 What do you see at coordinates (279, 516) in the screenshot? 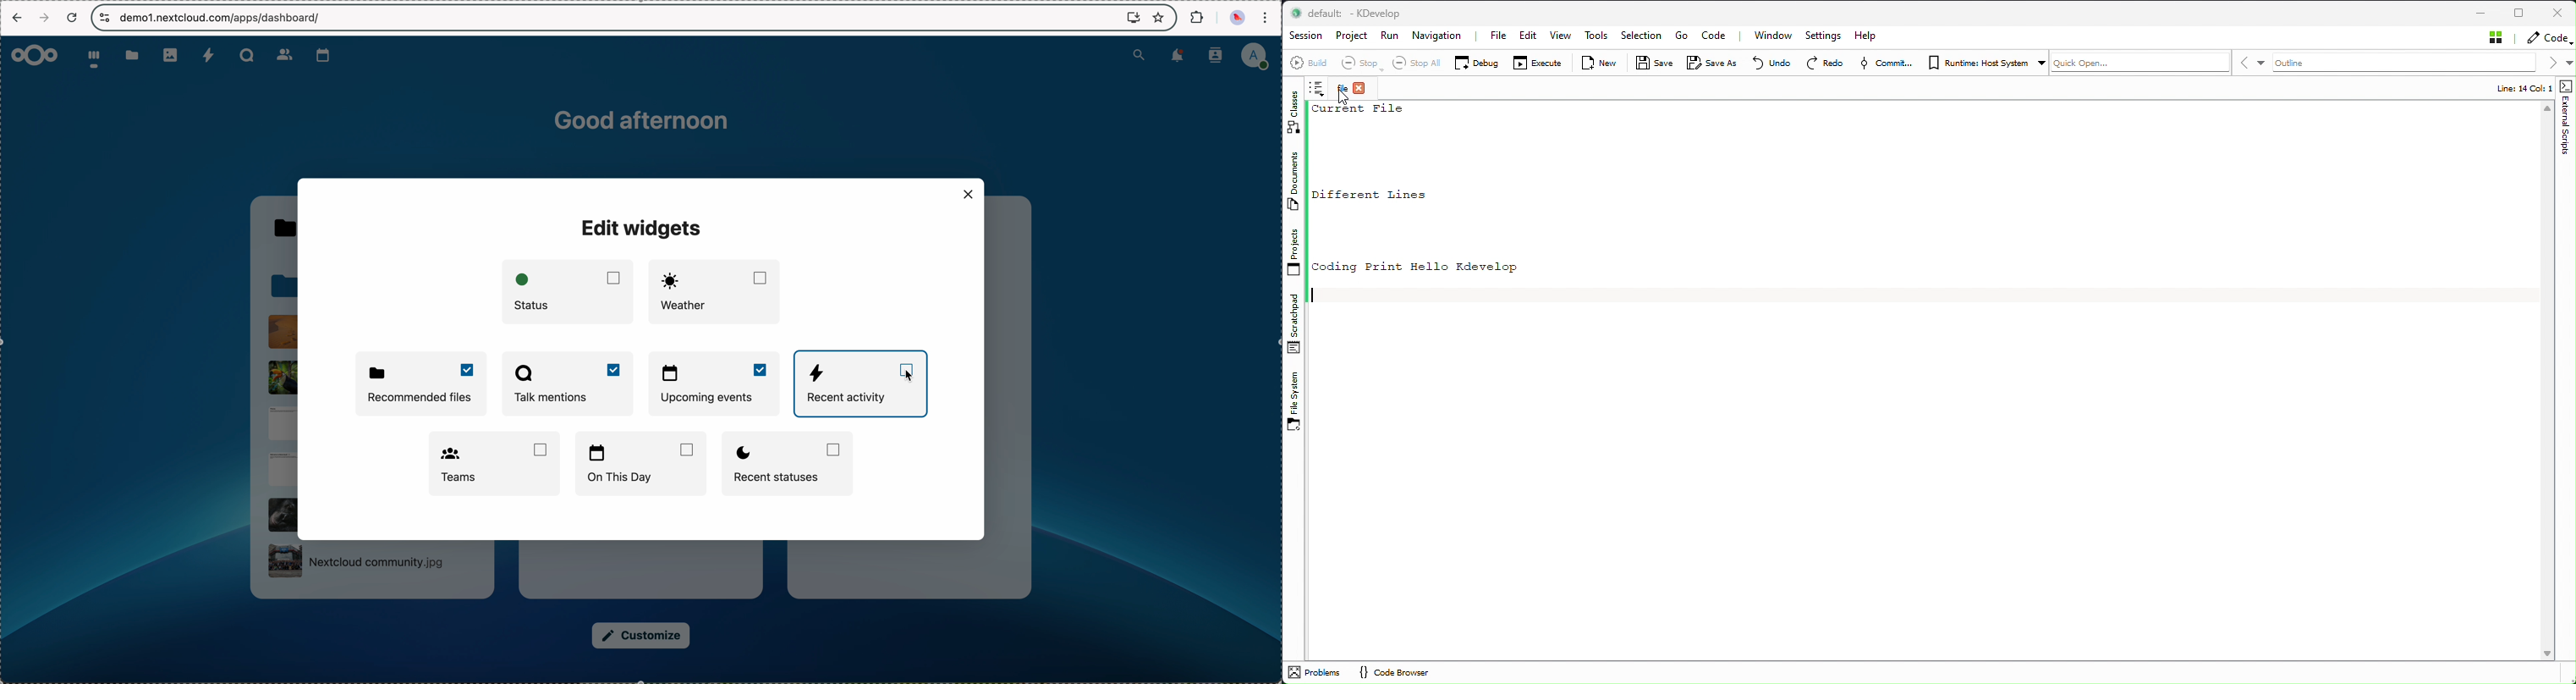
I see `file` at bounding box center [279, 516].